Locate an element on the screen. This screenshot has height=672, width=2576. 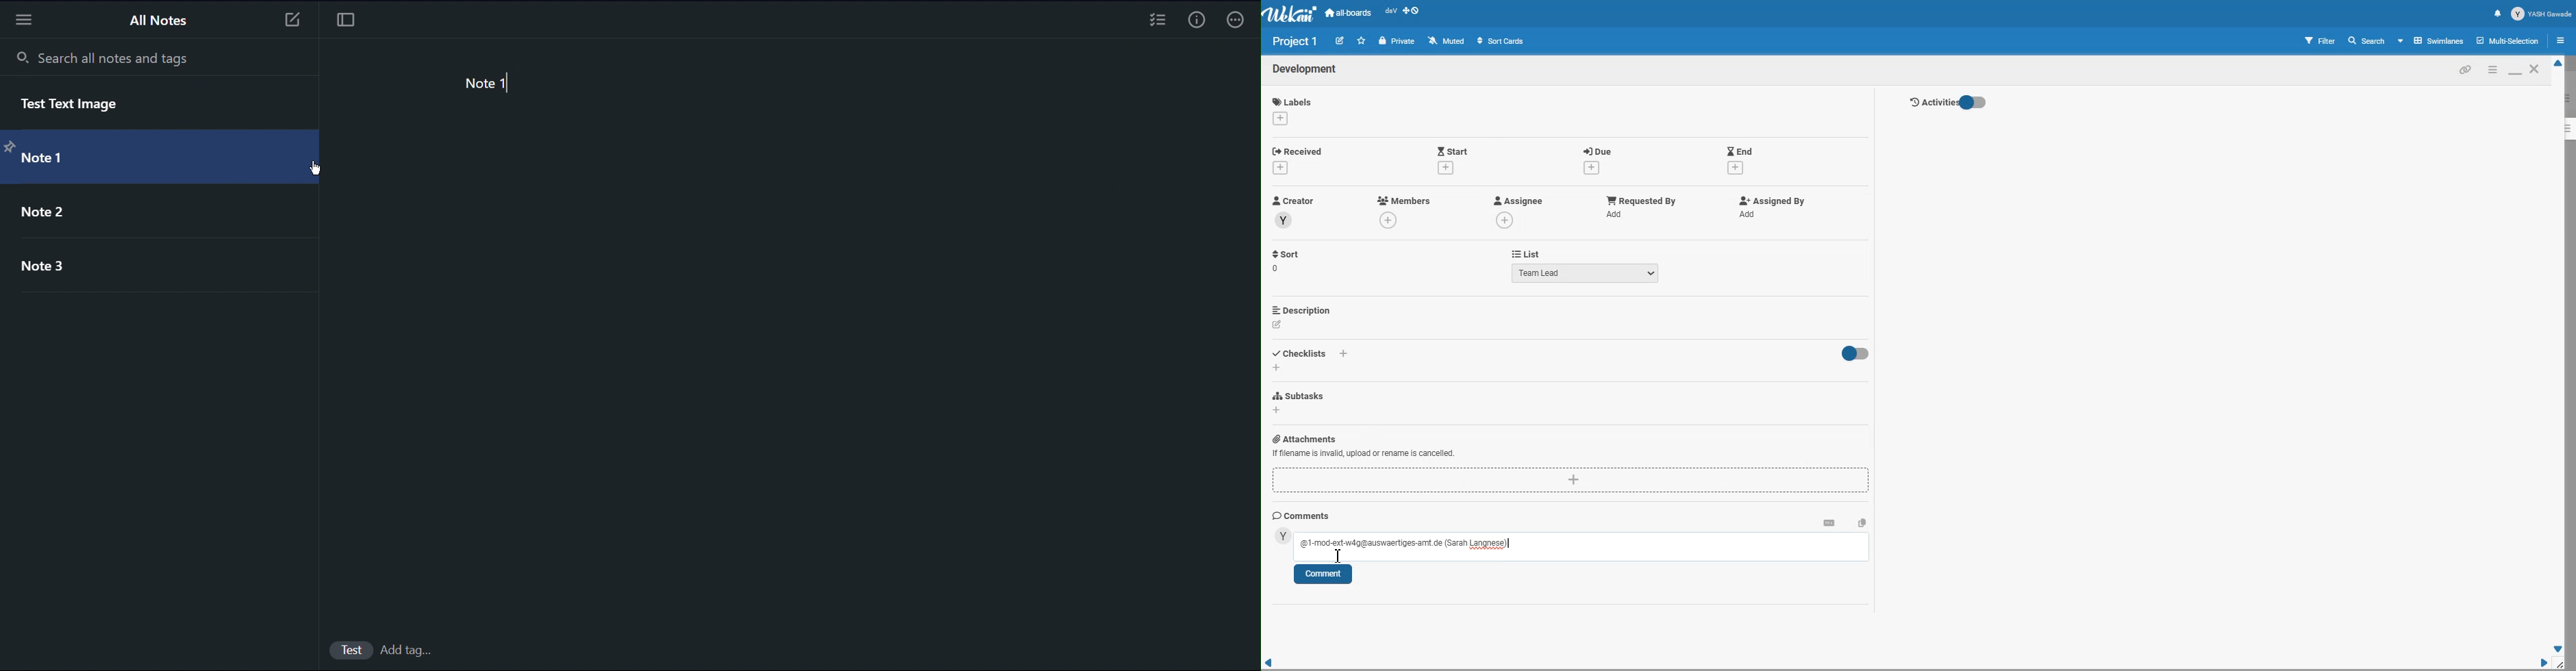
Add tag is located at coordinates (413, 651).